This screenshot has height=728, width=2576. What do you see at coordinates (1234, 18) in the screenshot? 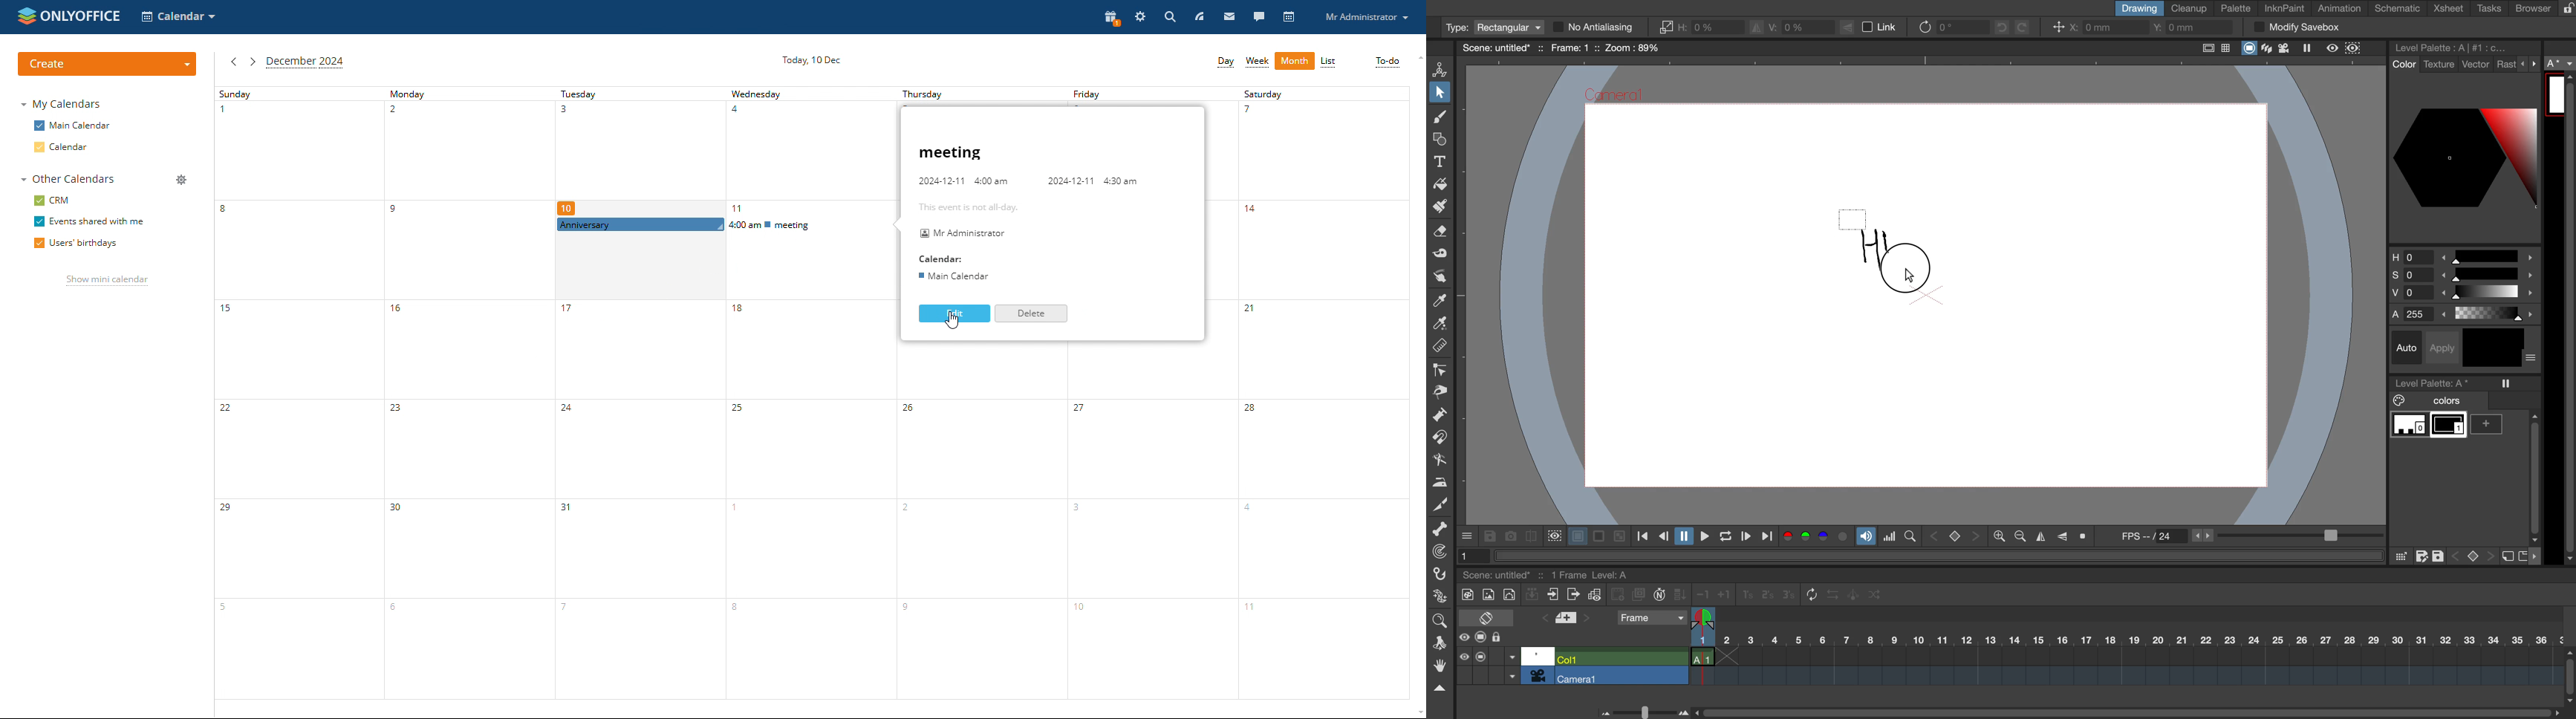
I see `mail` at bounding box center [1234, 18].